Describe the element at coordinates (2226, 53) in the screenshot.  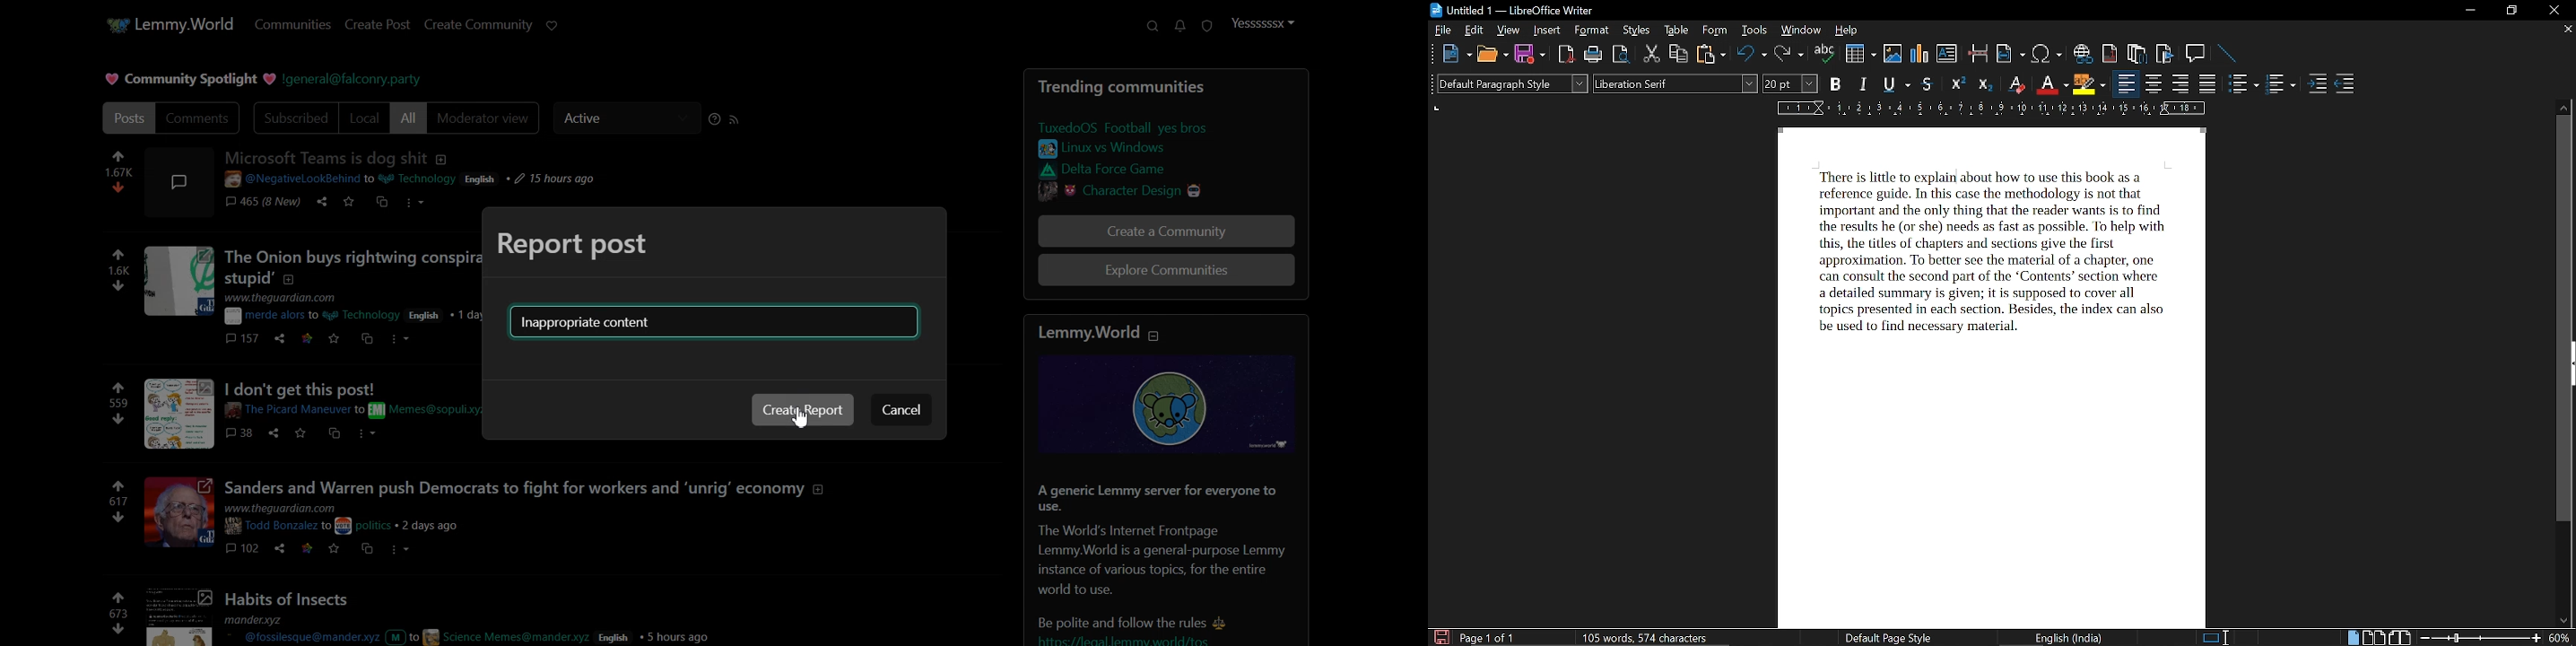
I see `line` at that location.